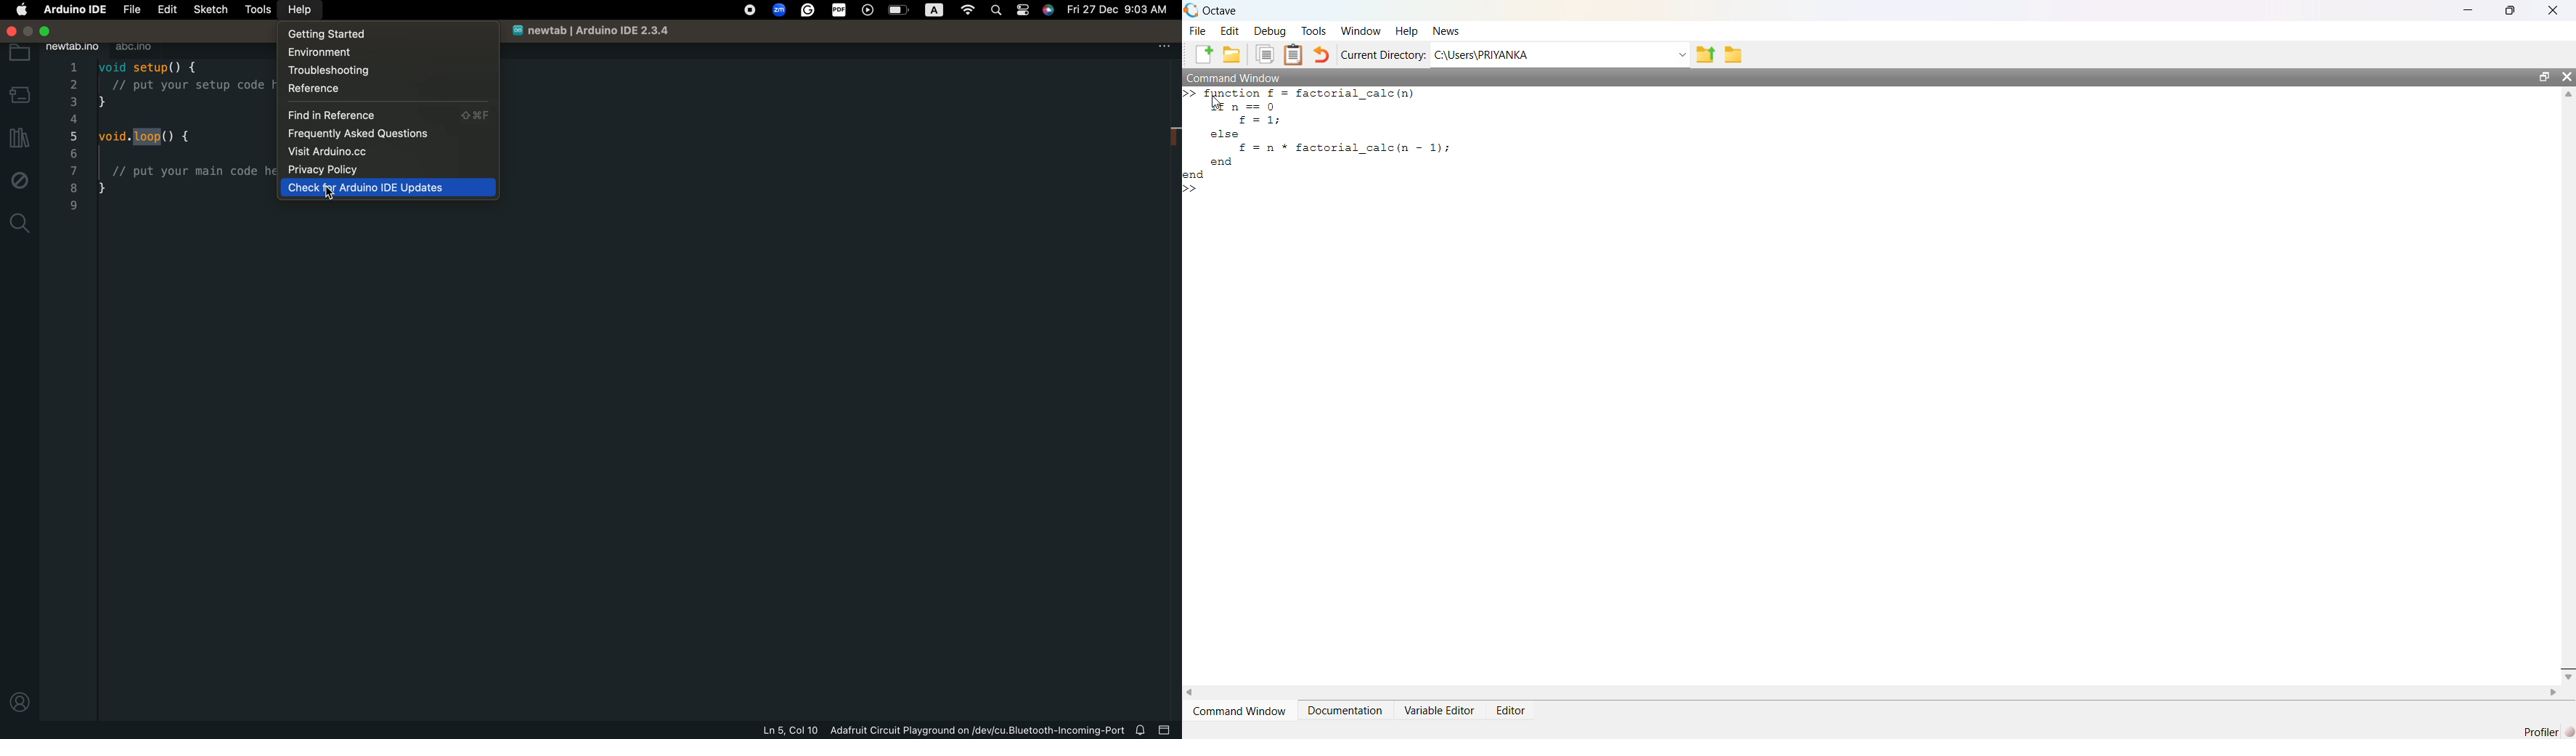 Image resolution: width=2576 pixels, height=756 pixels. Describe the element at coordinates (778, 9) in the screenshot. I see `Zoom` at that location.